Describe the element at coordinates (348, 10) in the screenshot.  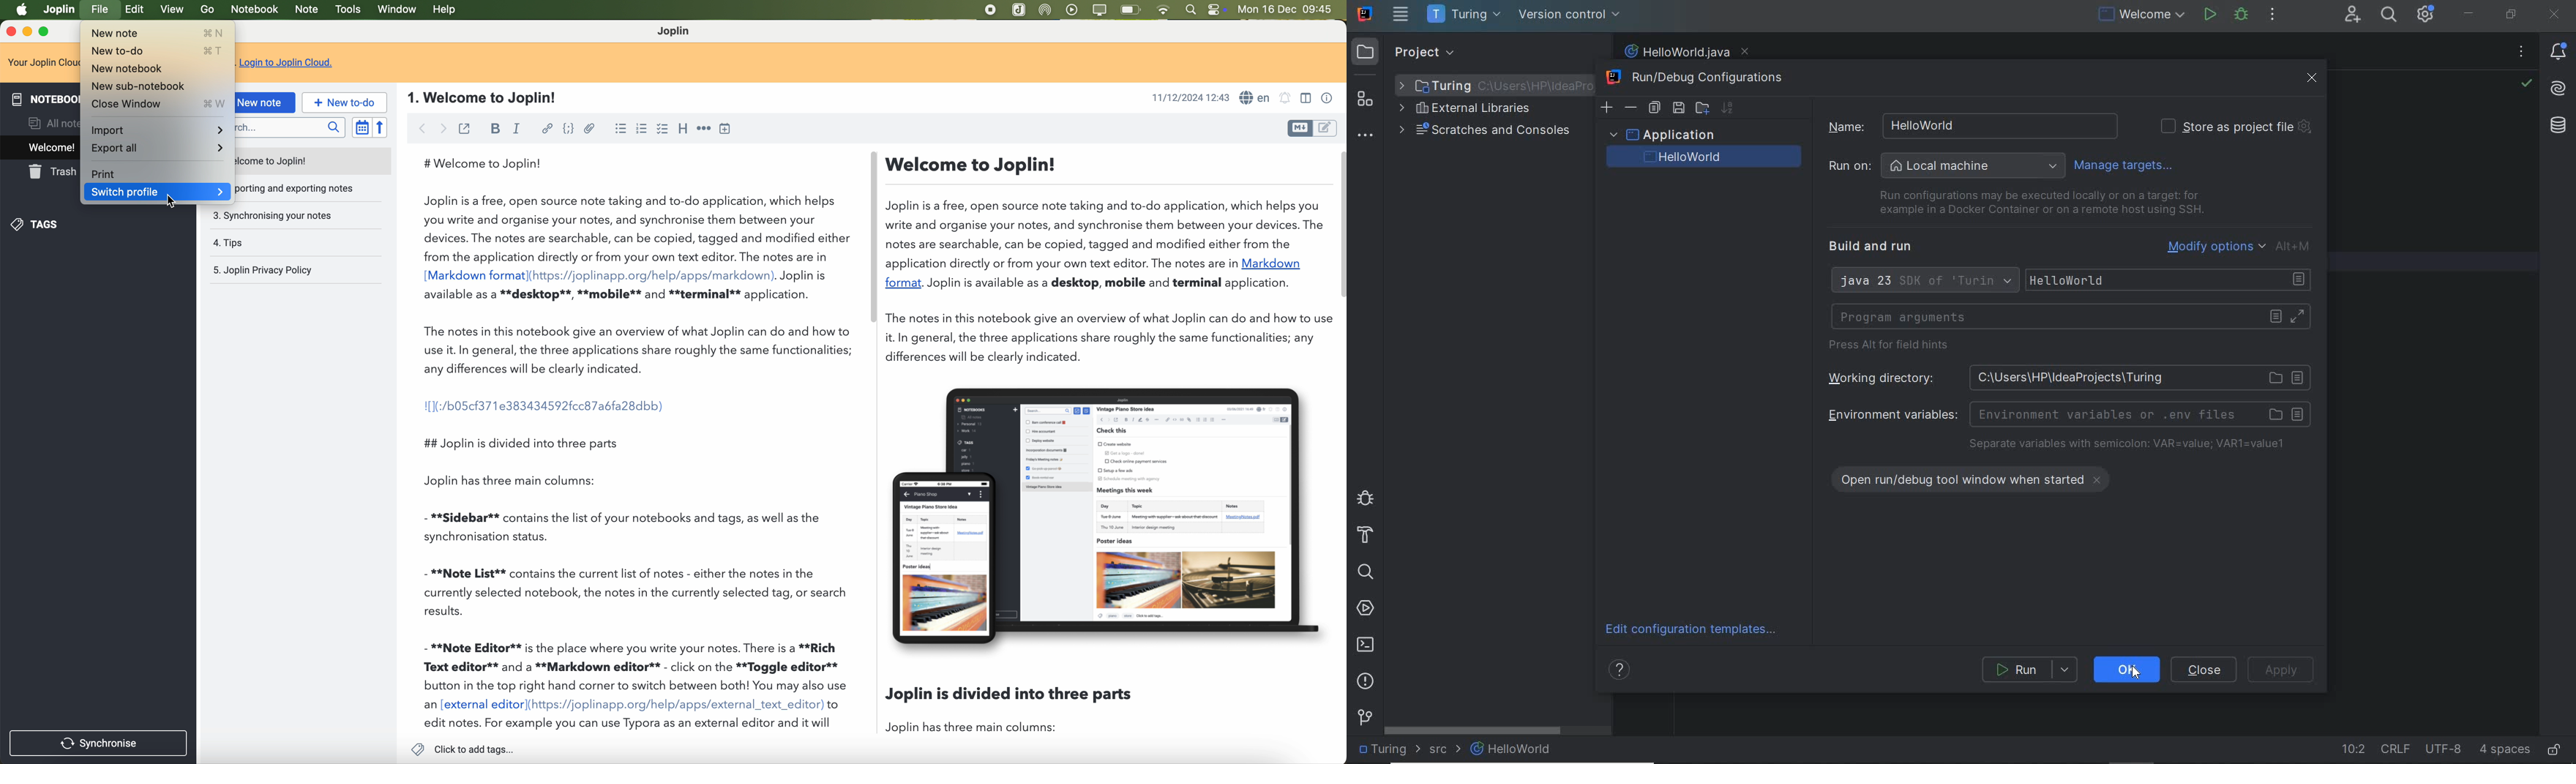
I see `tools` at that location.